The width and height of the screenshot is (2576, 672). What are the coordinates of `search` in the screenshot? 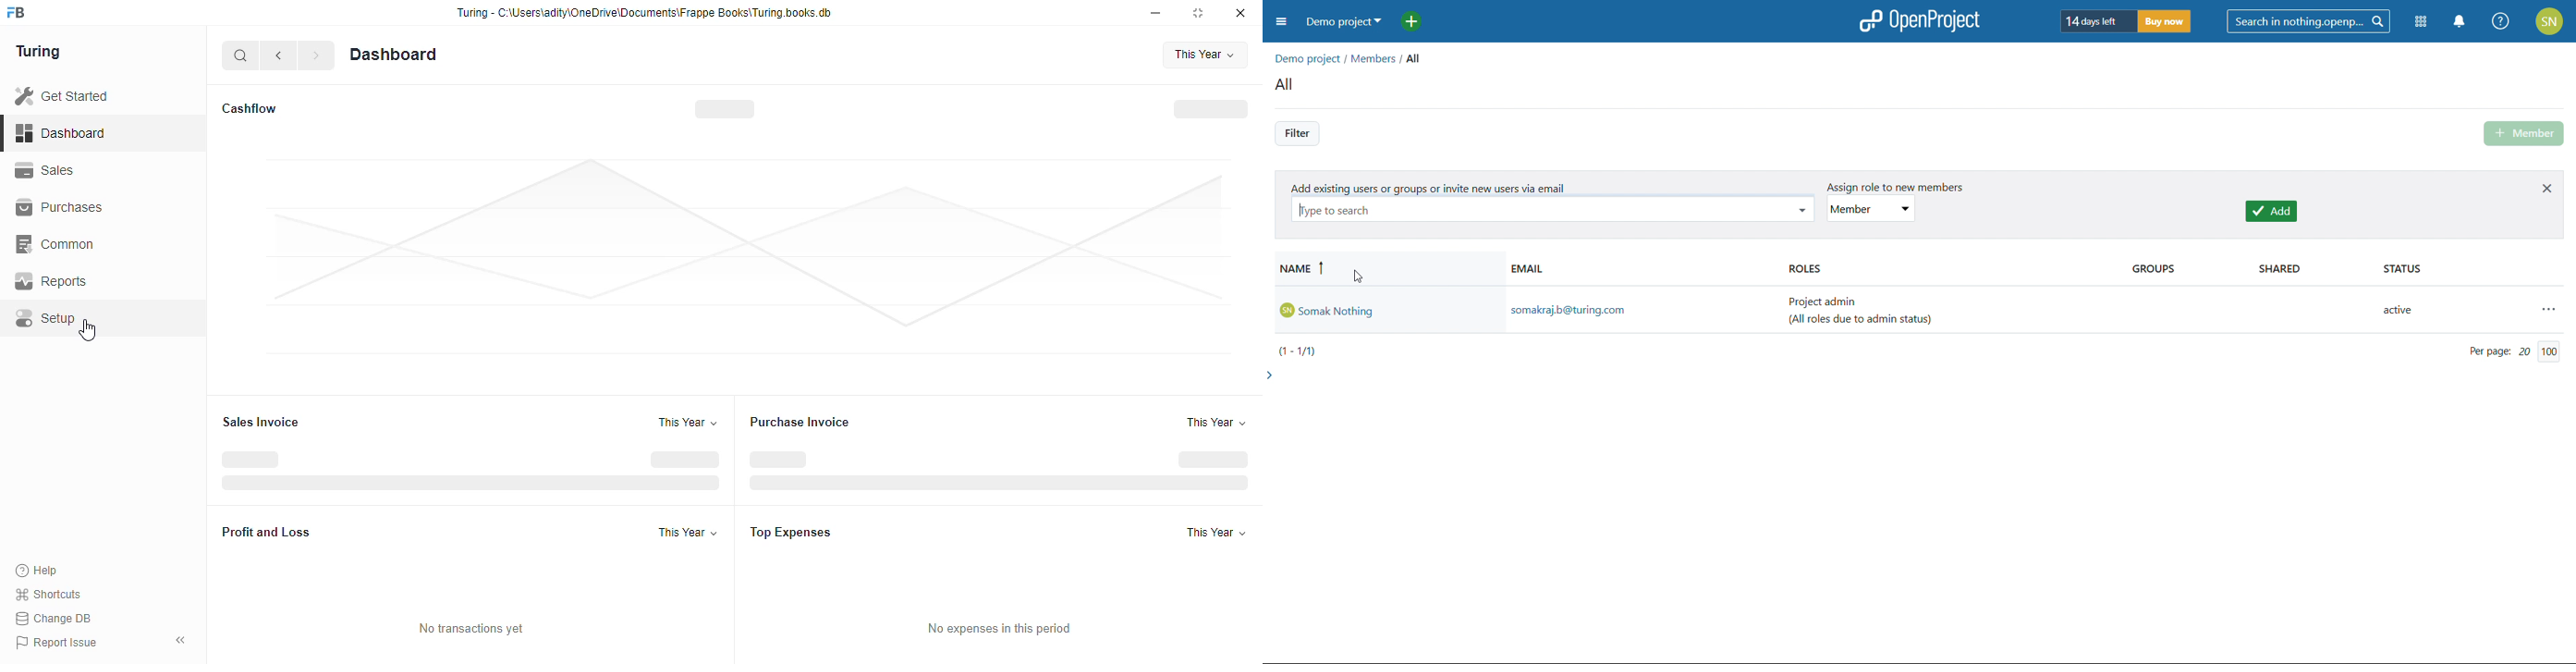 It's located at (2309, 21).